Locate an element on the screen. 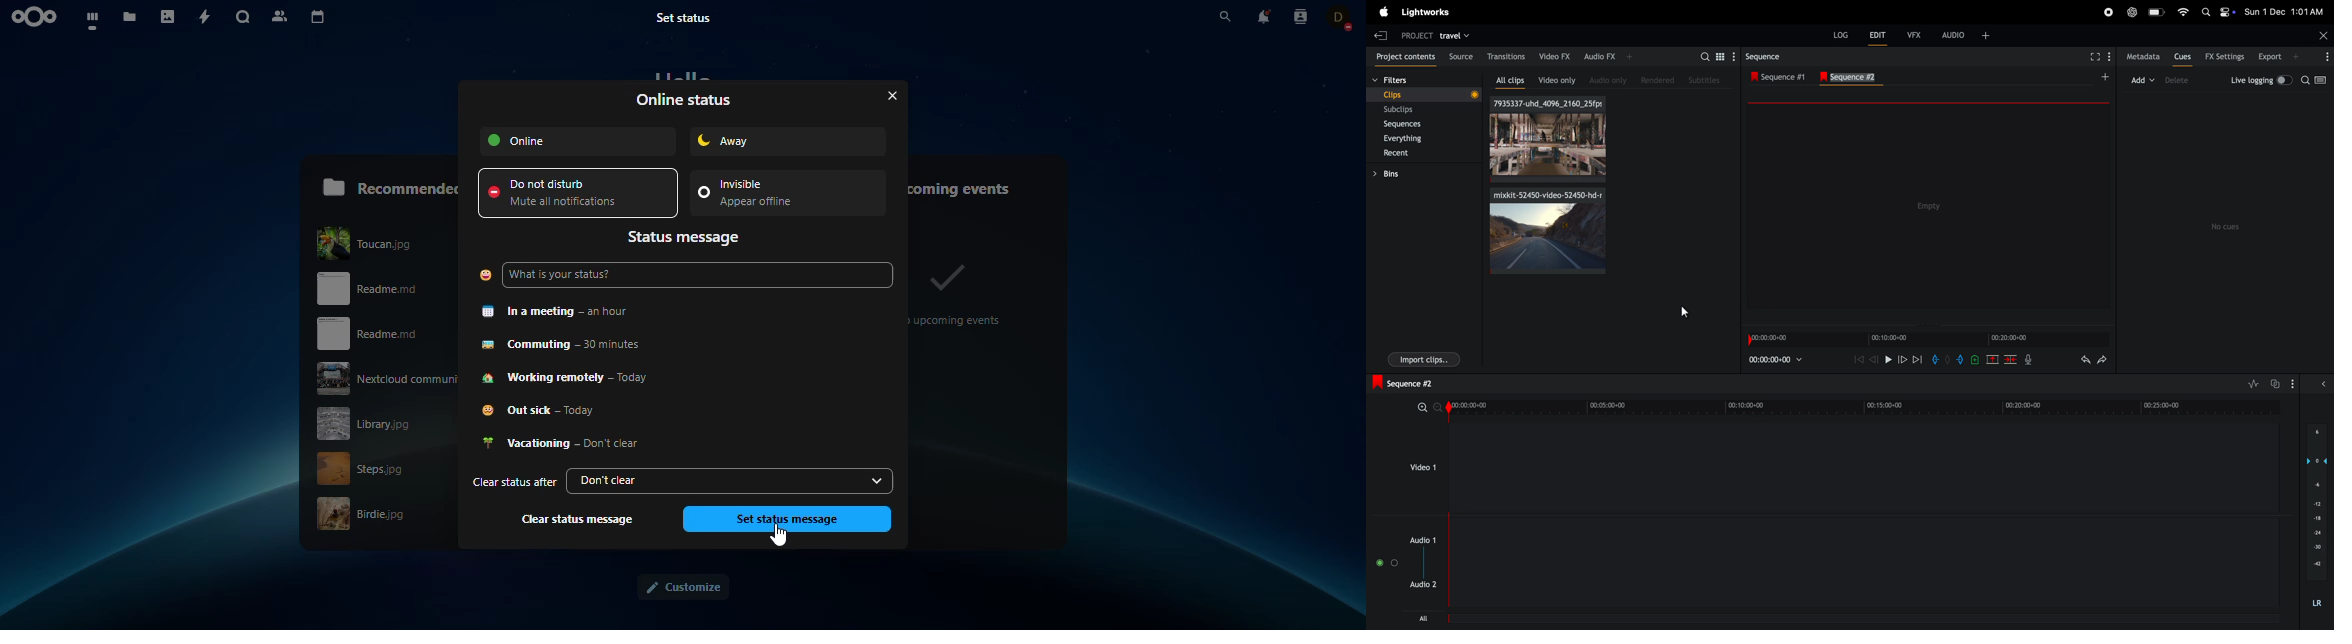 The height and width of the screenshot is (644, 2352). add is located at coordinates (2104, 76).